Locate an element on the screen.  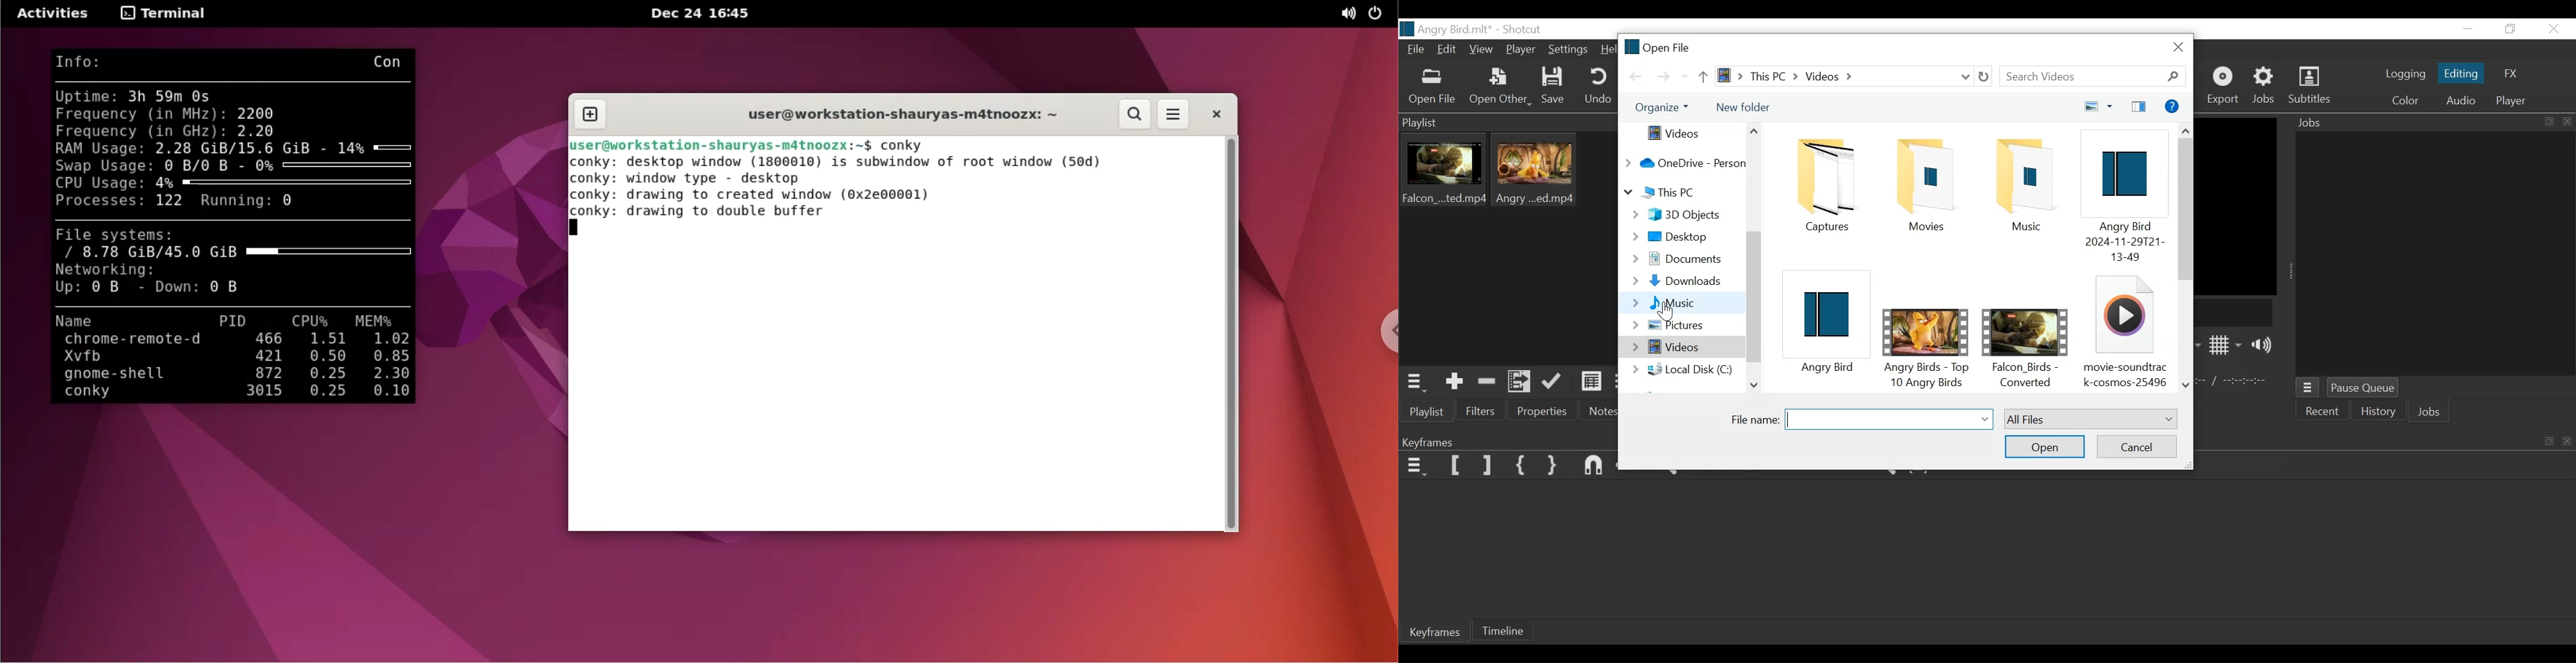
Scroll Up is located at coordinates (1754, 131).